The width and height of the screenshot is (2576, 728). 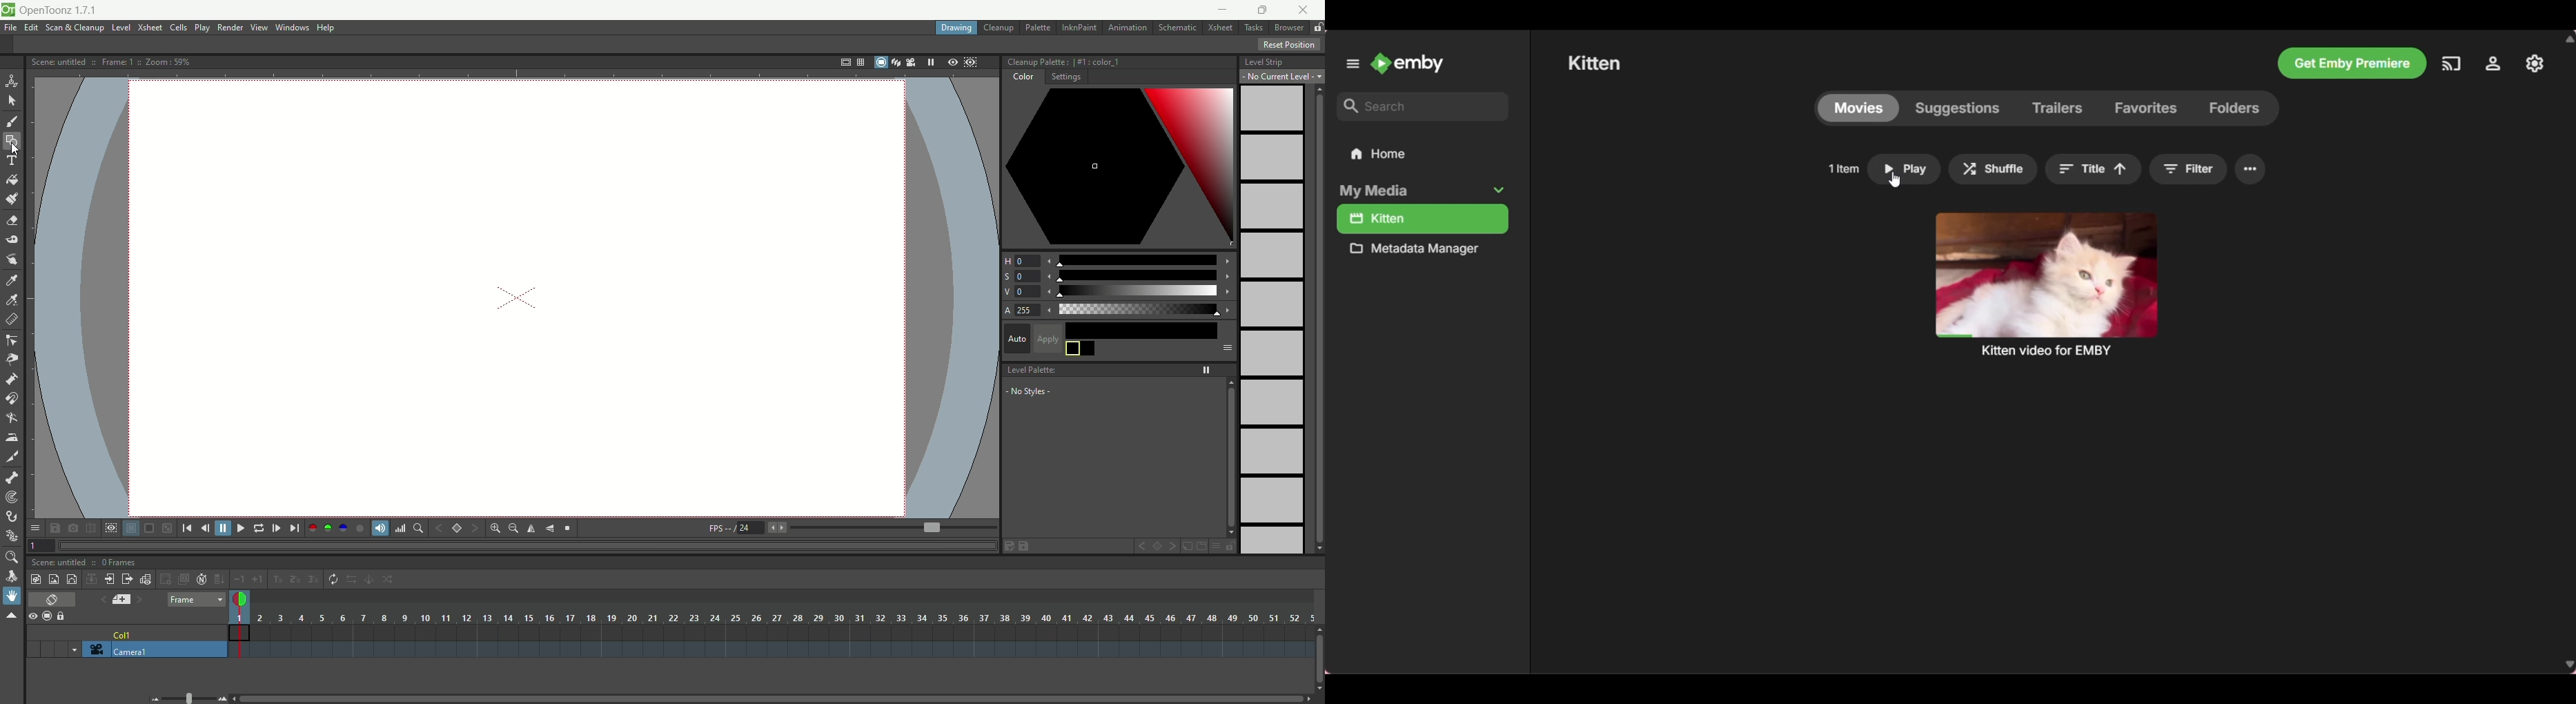 What do you see at coordinates (239, 528) in the screenshot?
I see `play` at bounding box center [239, 528].